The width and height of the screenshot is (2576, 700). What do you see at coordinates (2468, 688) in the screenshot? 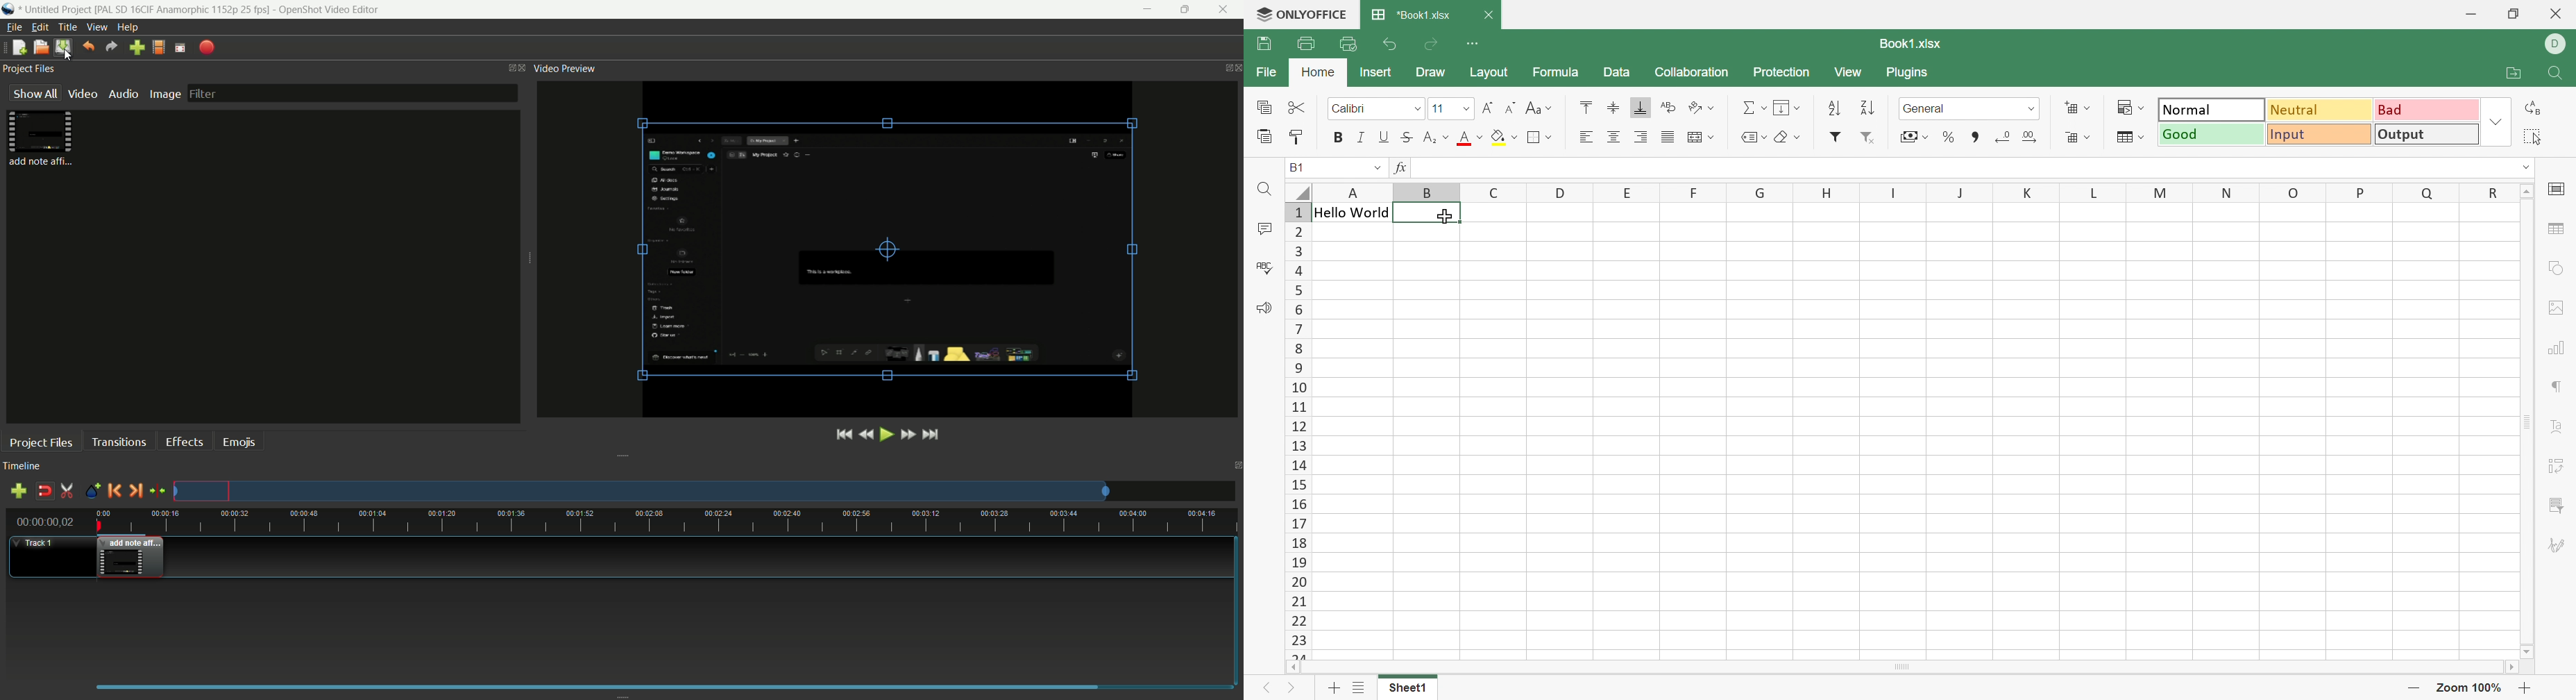
I see `Zoom 100%` at bounding box center [2468, 688].